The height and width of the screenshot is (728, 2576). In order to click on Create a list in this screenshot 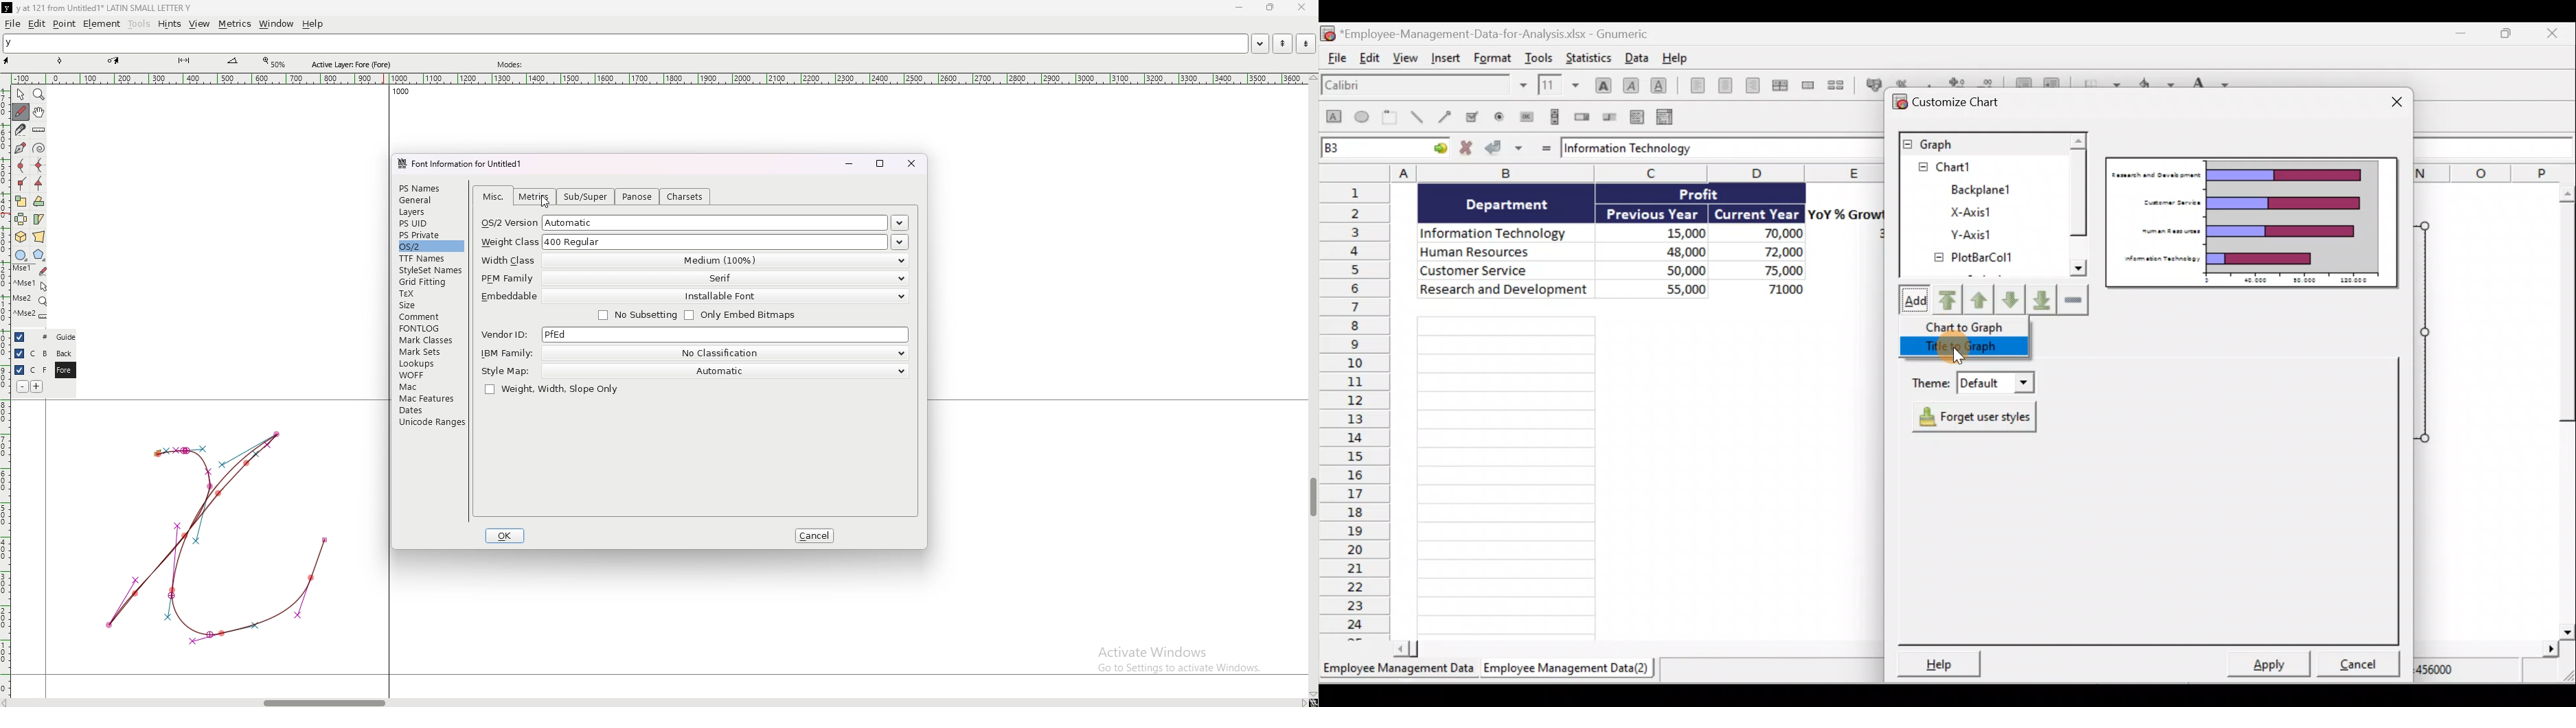, I will do `click(1636, 118)`.